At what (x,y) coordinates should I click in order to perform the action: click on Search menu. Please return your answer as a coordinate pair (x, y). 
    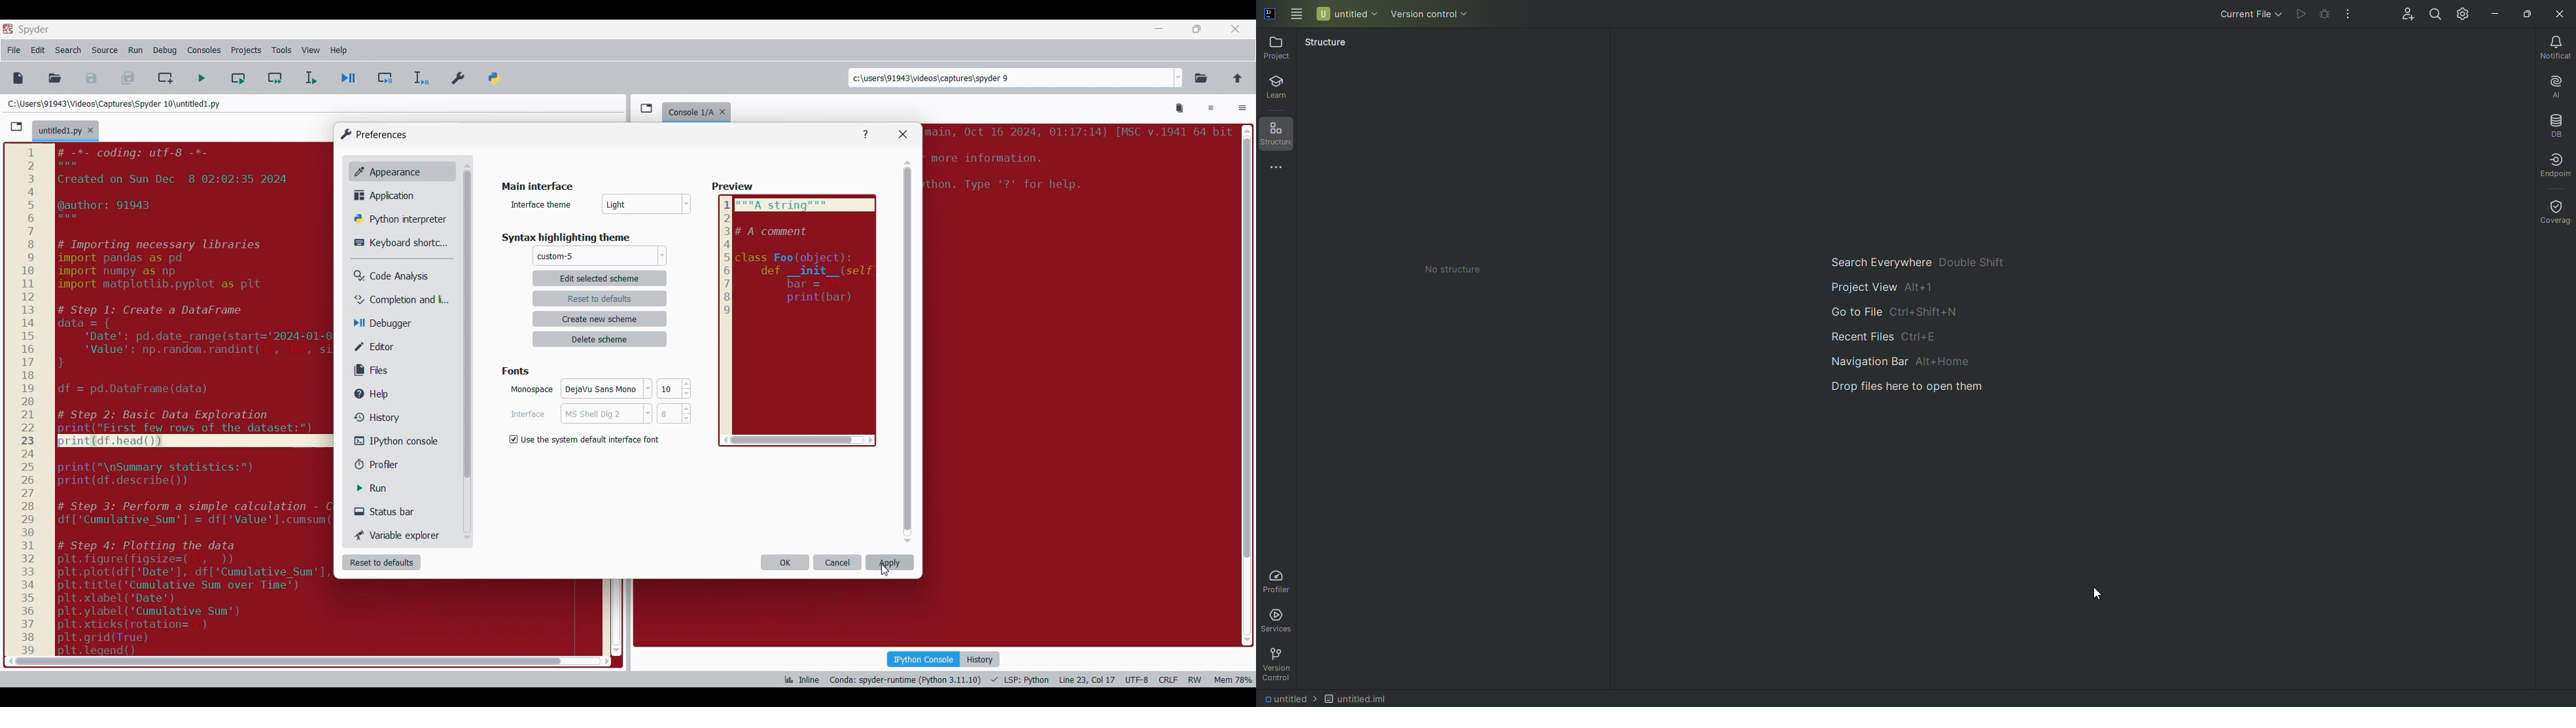
    Looking at the image, I should click on (69, 50).